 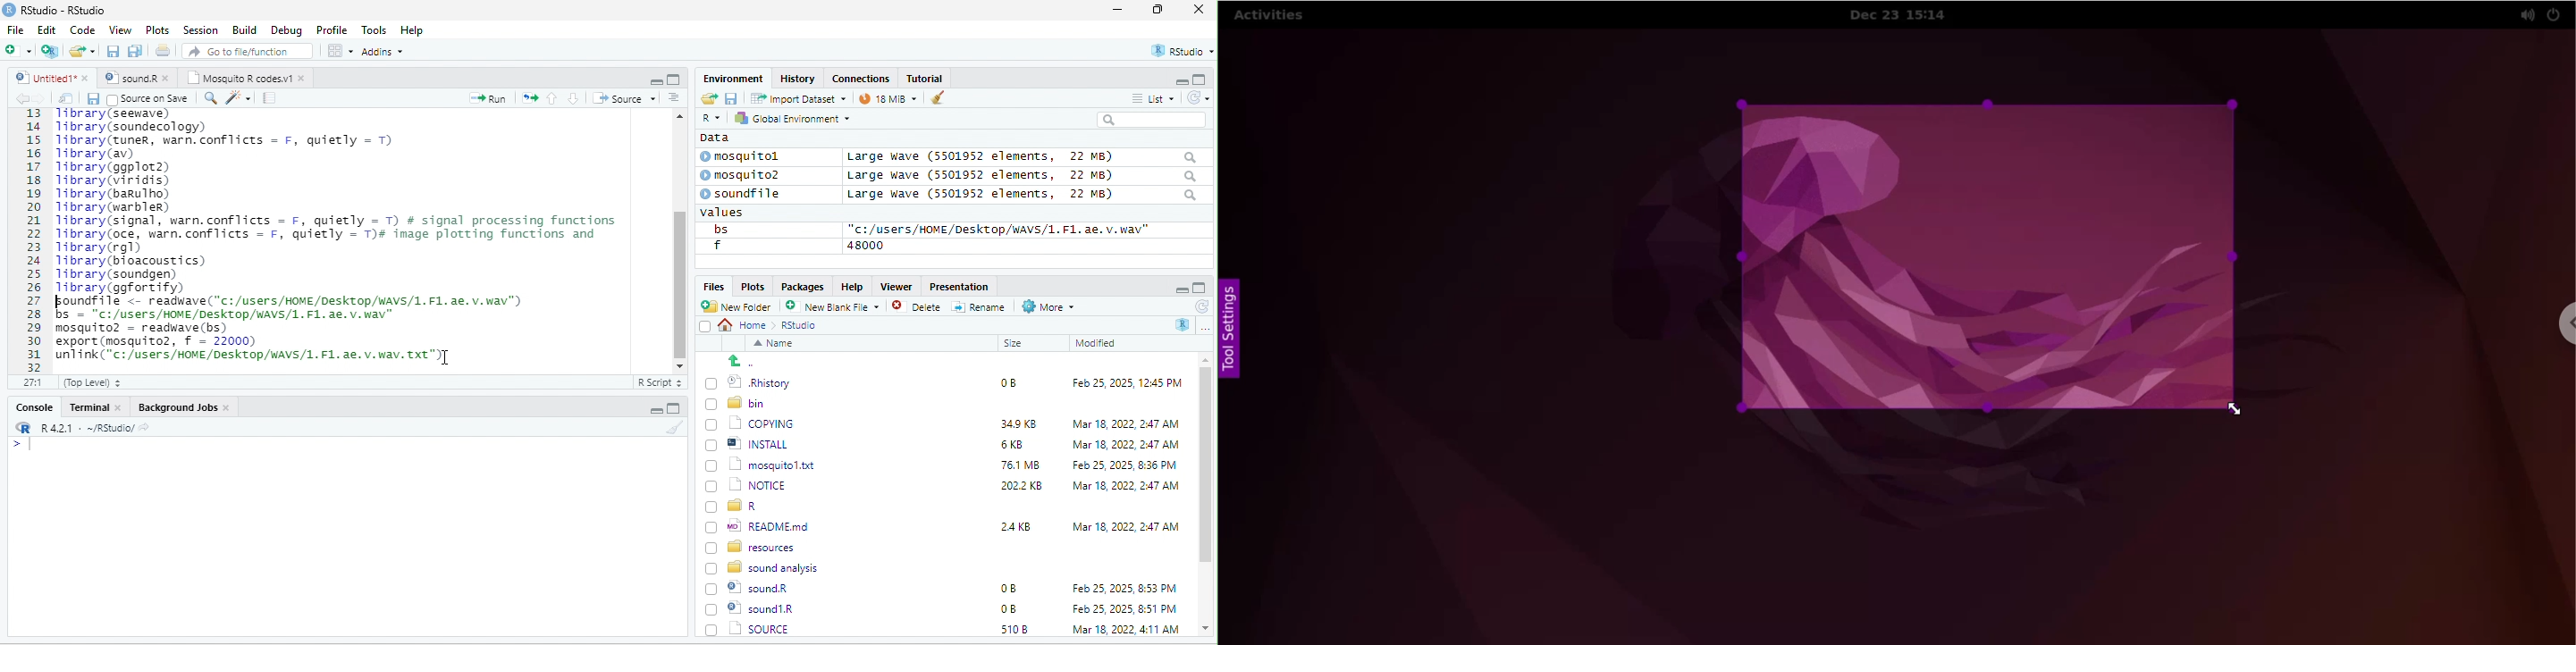 I want to click on Modified, so click(x=1097, y=343).